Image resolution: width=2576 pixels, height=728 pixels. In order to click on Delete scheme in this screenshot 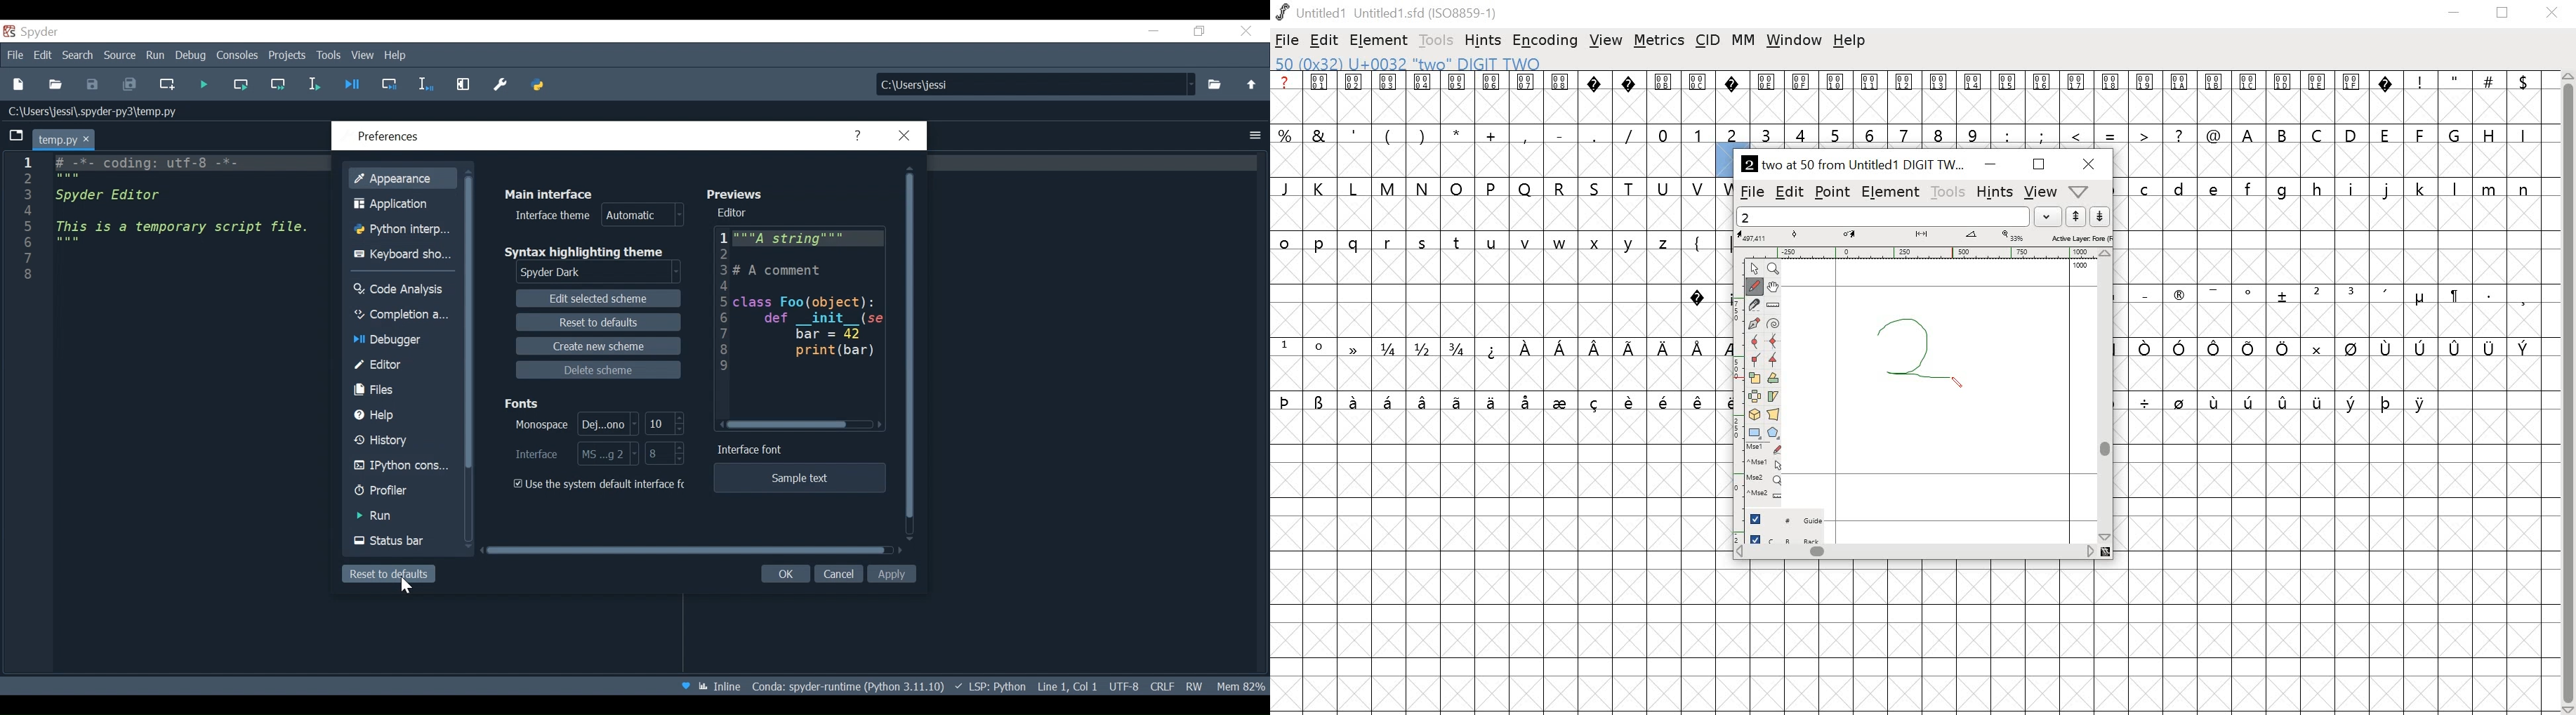, I will do `click(598, 370)`.